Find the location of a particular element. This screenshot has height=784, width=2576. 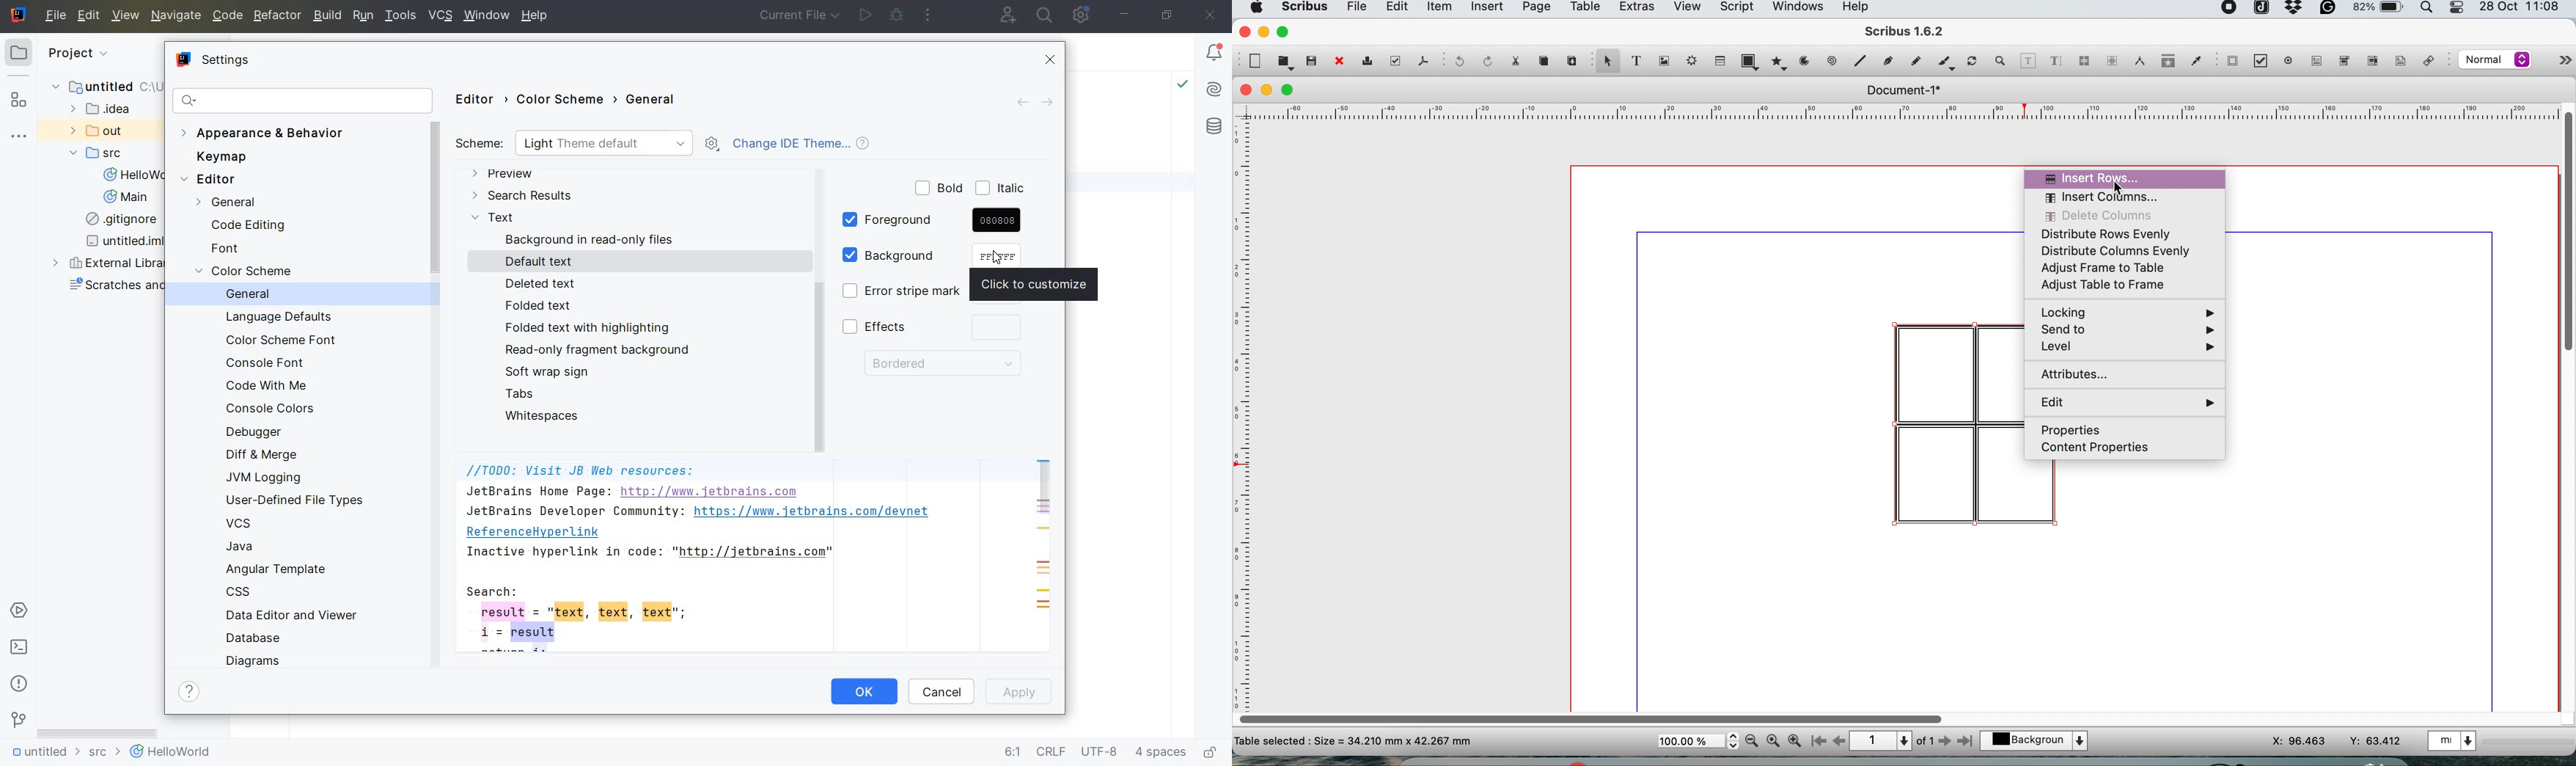

text annotation is located at coordinates (2399, 61).